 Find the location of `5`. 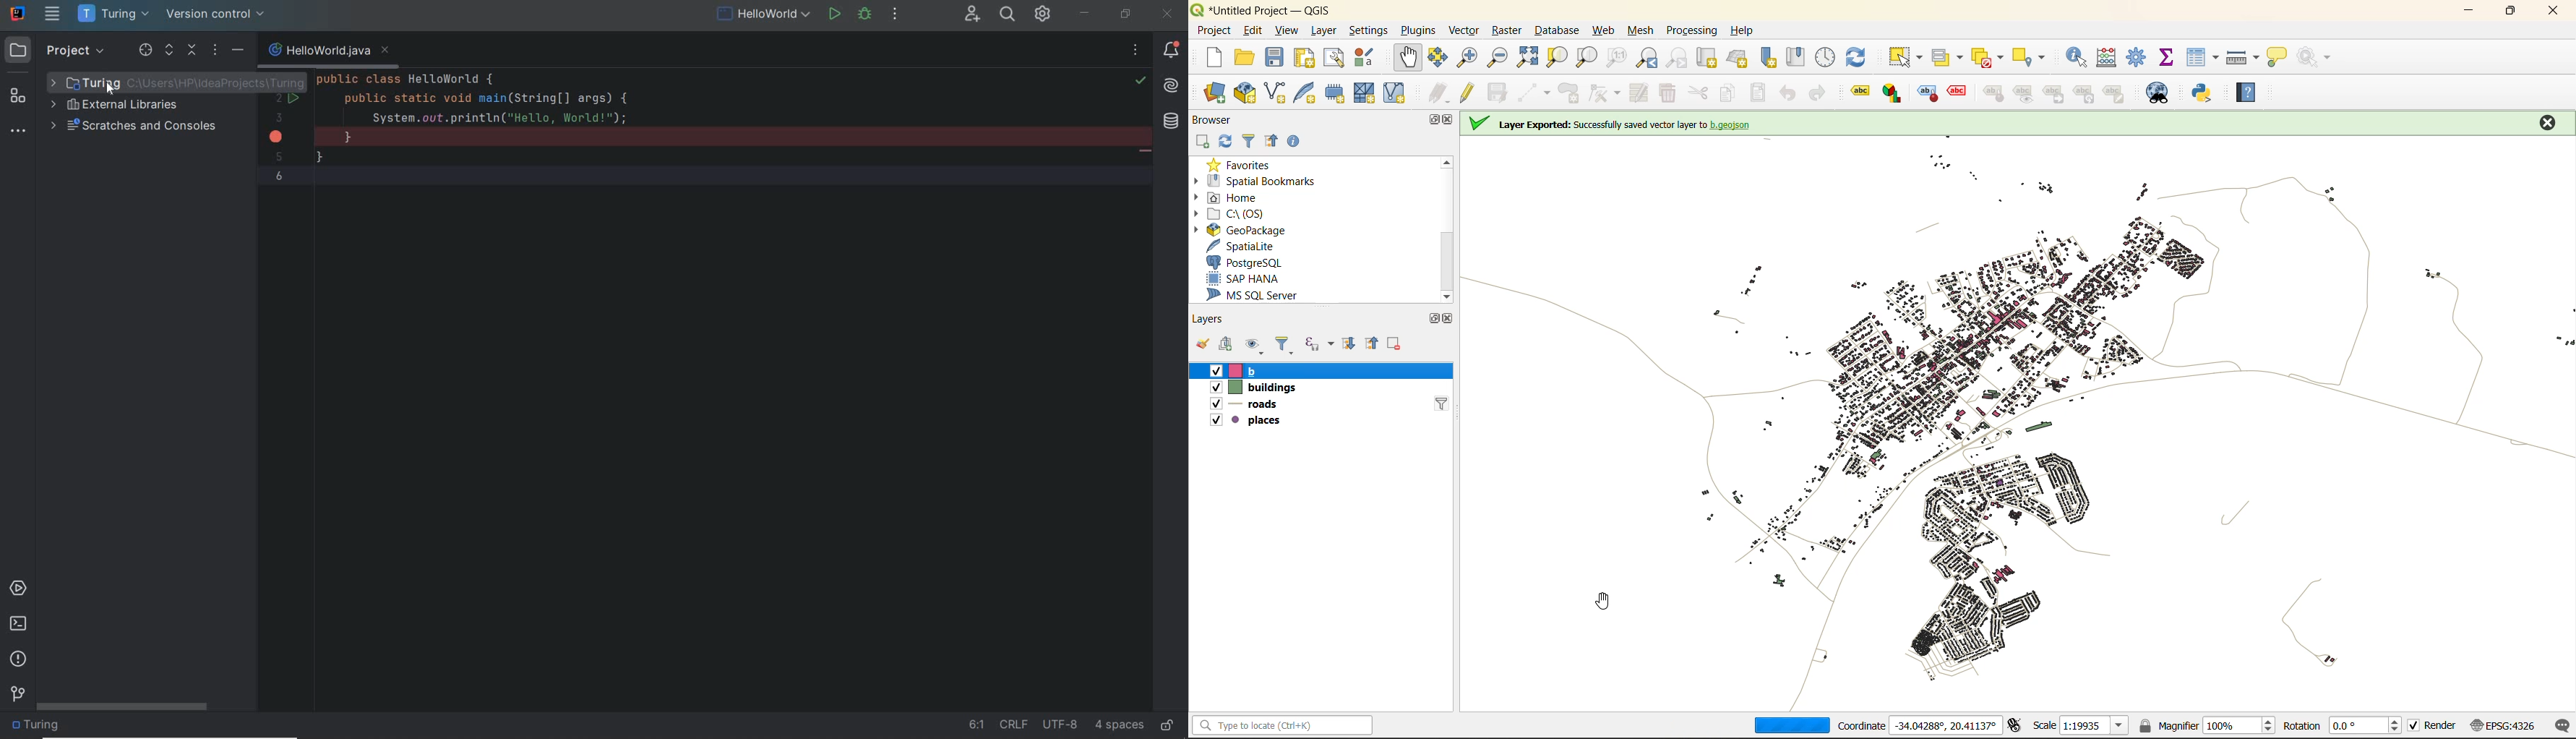

5 is located at coordinates (279, 156).